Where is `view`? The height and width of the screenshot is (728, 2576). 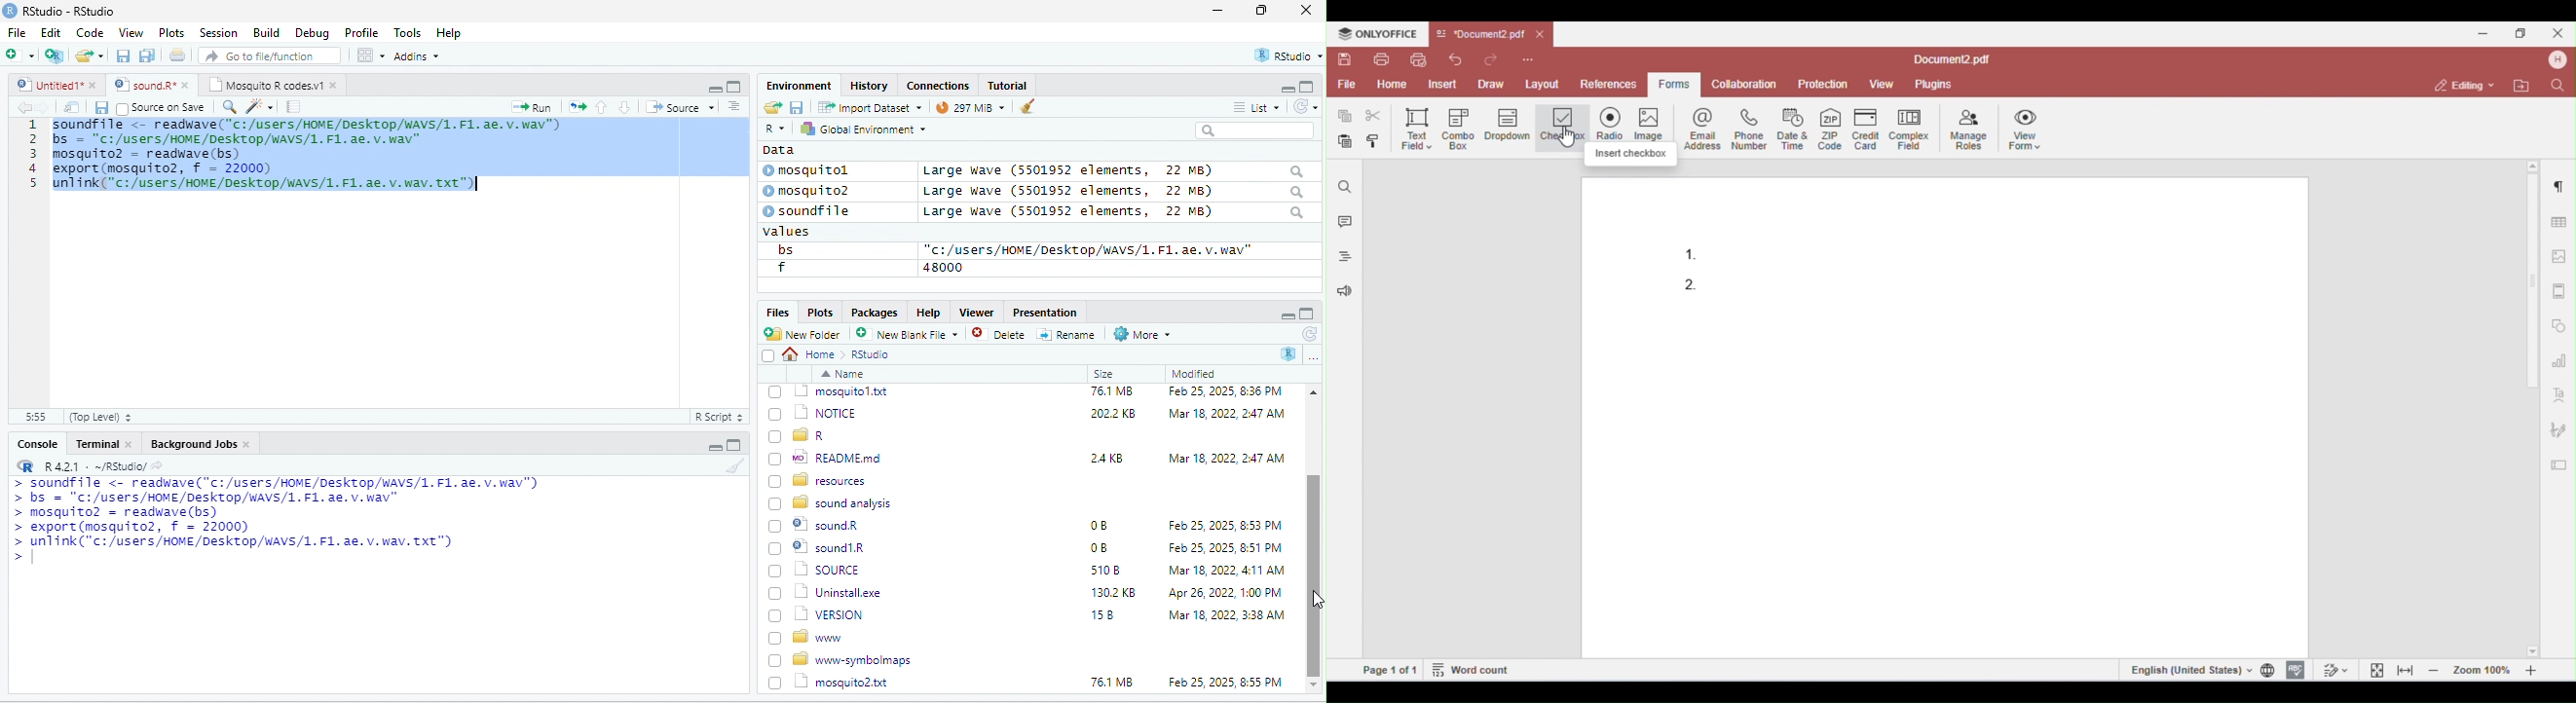 view is located at coordinates (370, 56).